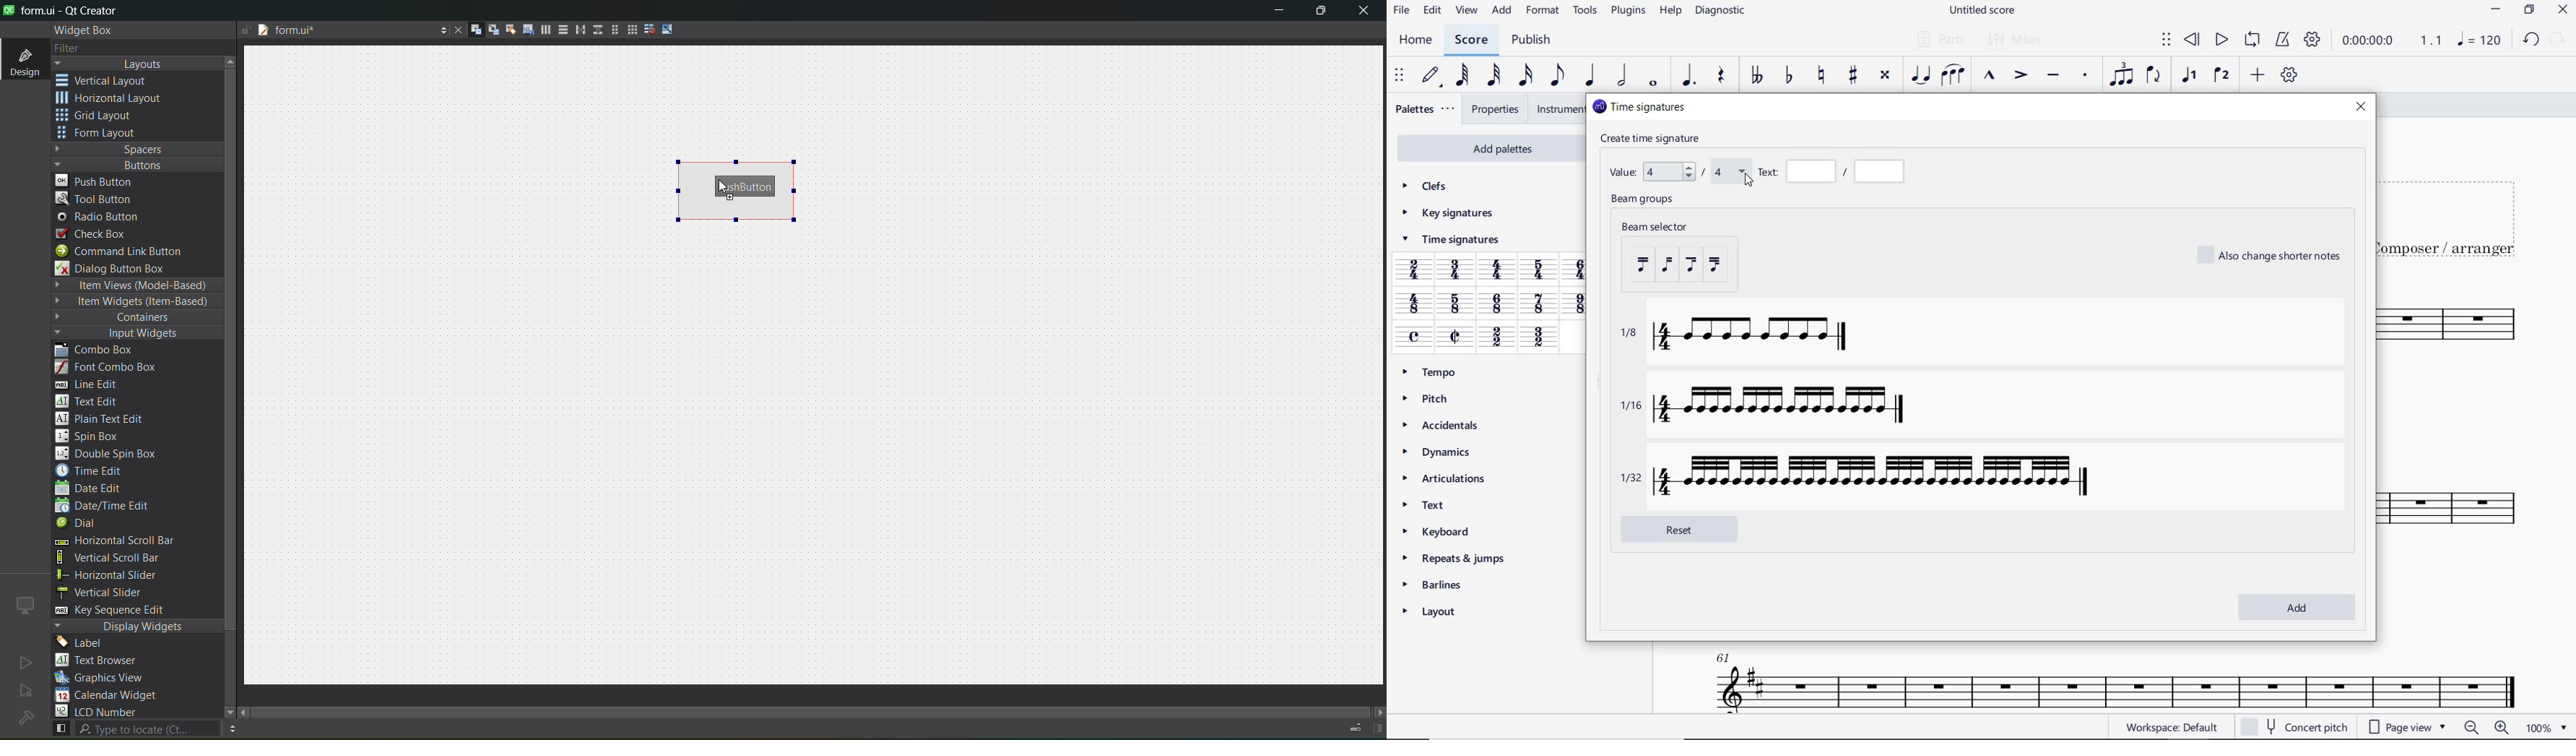 This screenshot has height=756, width=2576. Describe the element at coordinates (2485, 727) in the screenshot. I see `ZOOM OUT OR ZOOM IN` at that location.